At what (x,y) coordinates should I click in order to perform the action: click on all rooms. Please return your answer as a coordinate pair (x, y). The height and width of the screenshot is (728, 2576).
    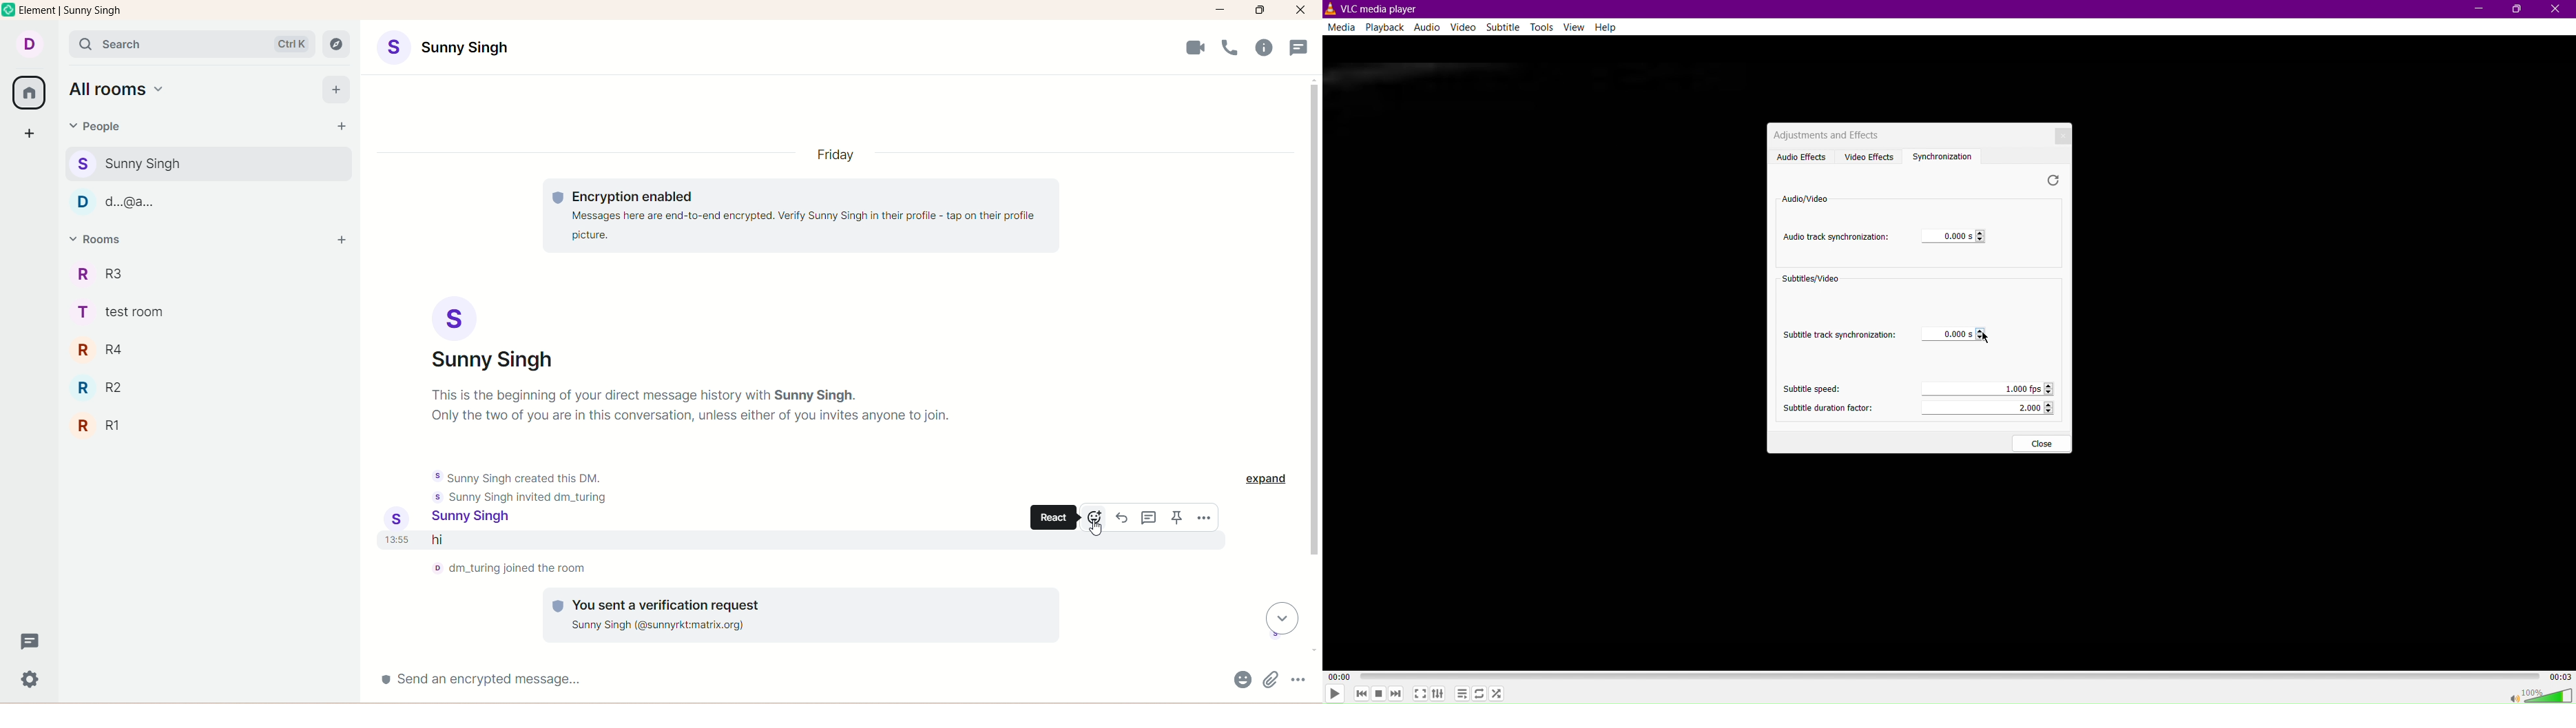
    Looking at the image, I should click on (119, 88).